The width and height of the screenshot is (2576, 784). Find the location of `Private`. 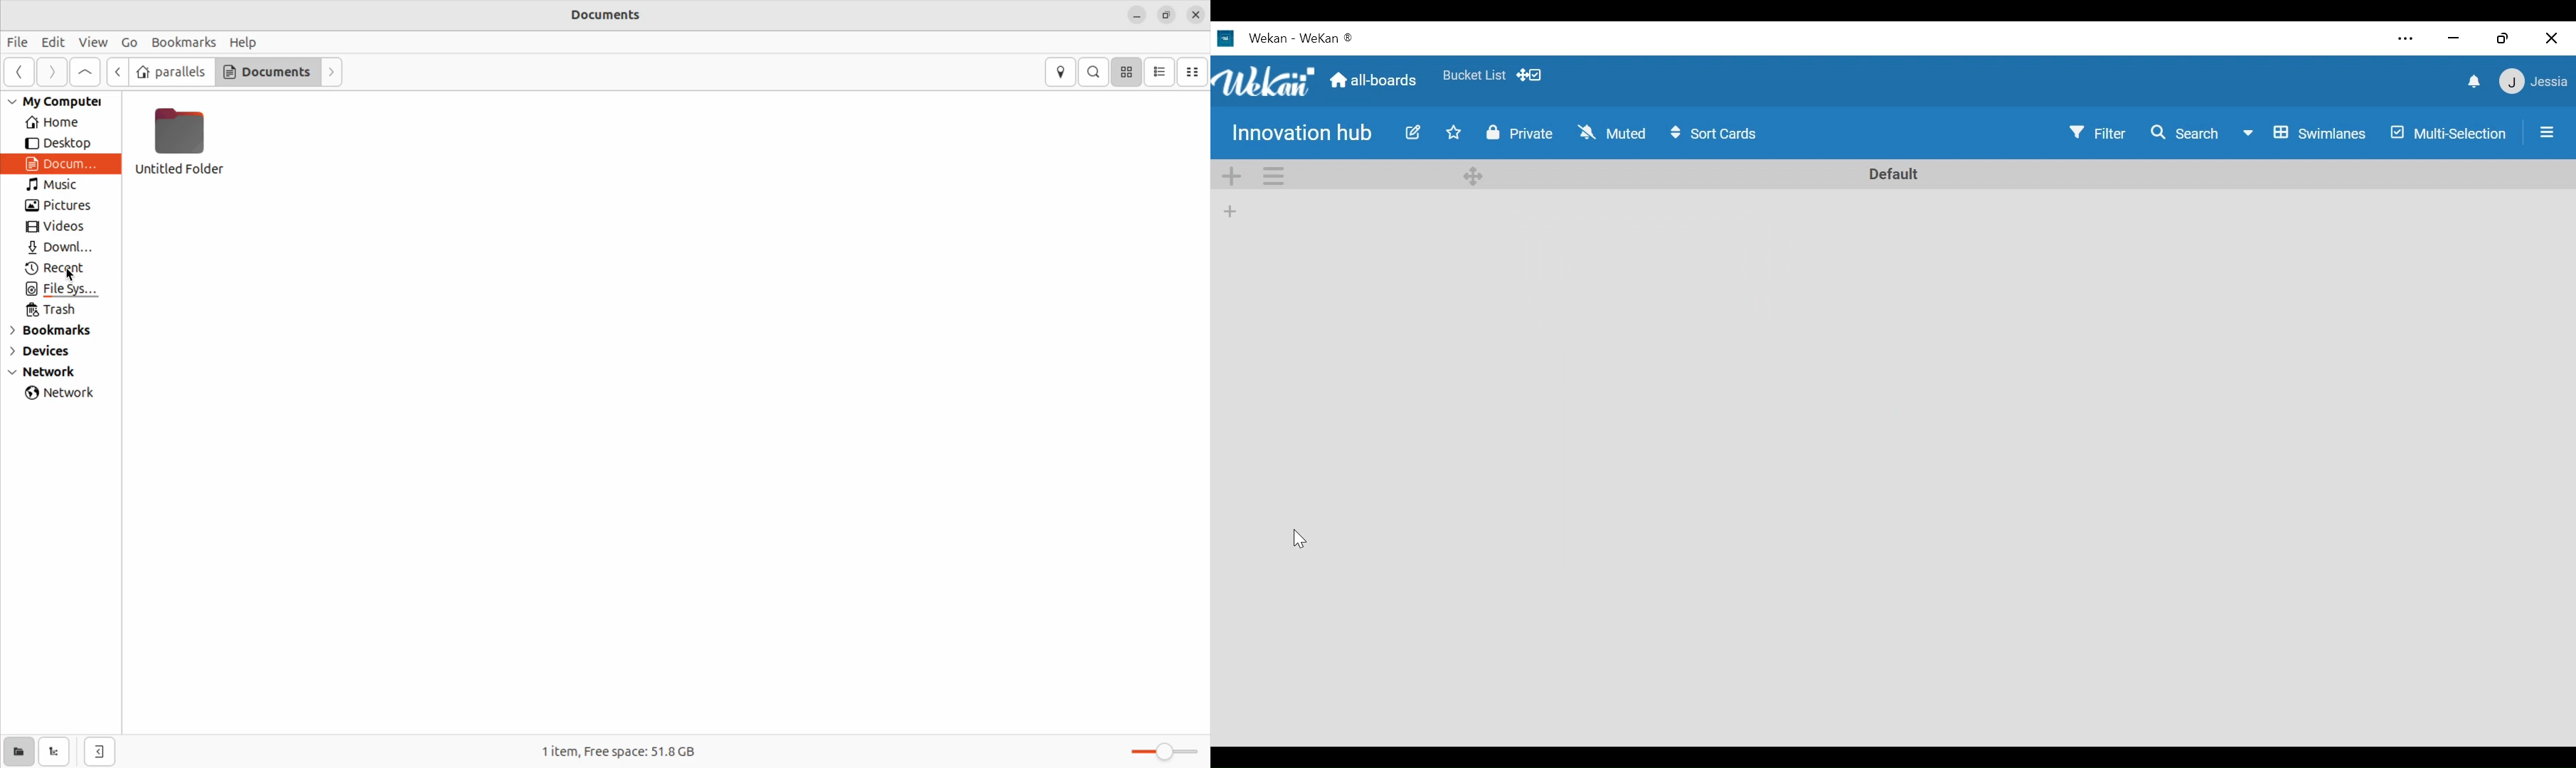

Private is located at coordinates (1521, 133).